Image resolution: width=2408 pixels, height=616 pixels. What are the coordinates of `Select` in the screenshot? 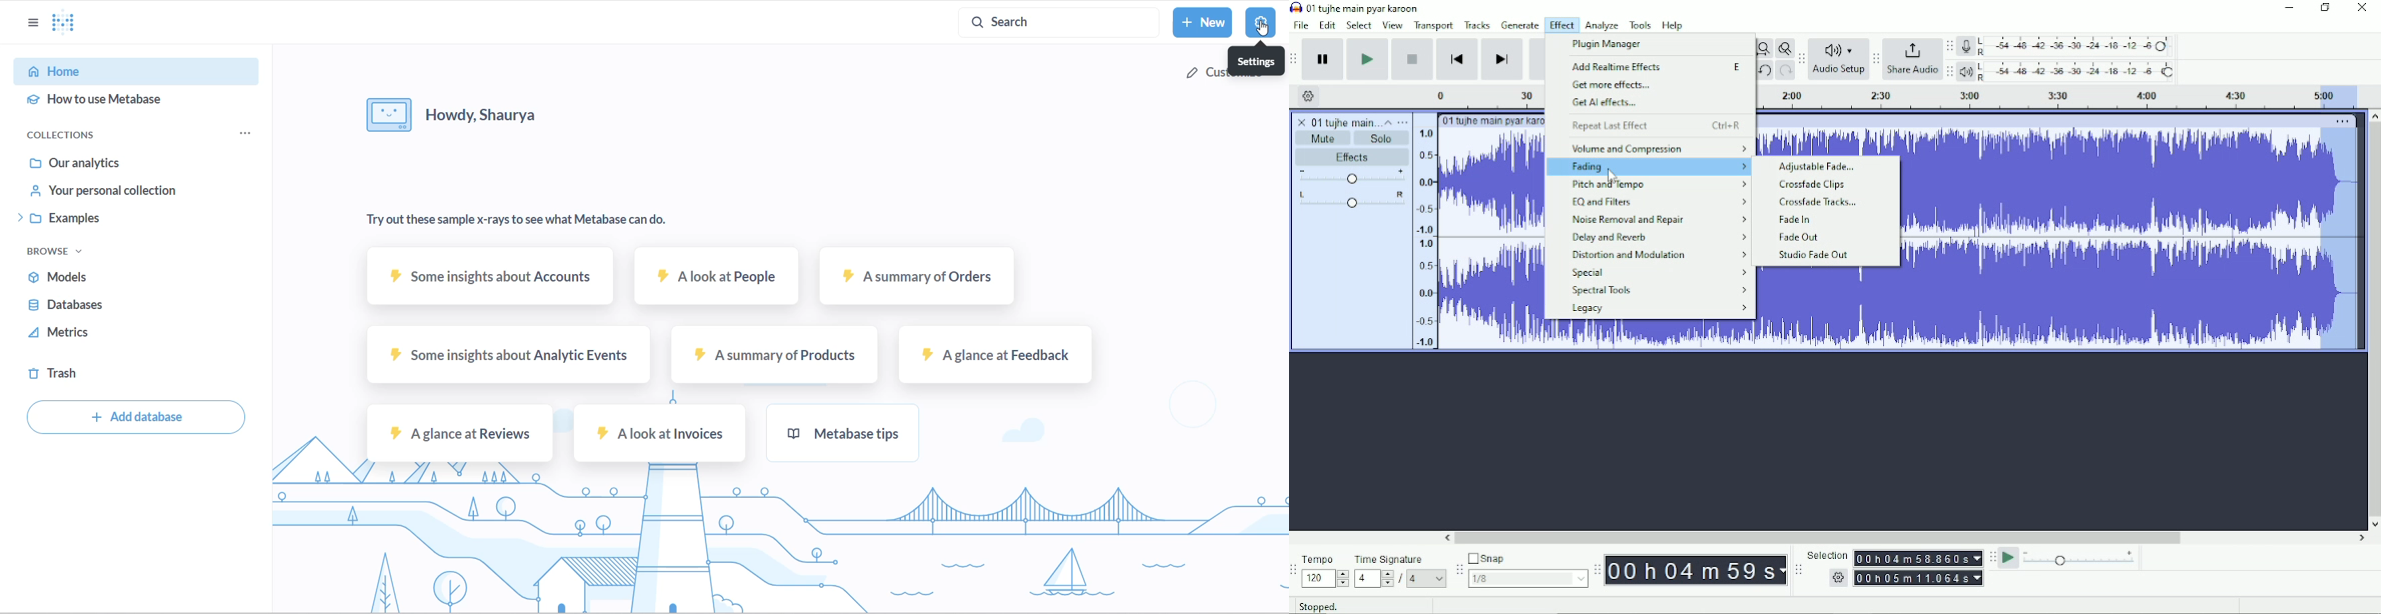 It's located at (1360, 26).